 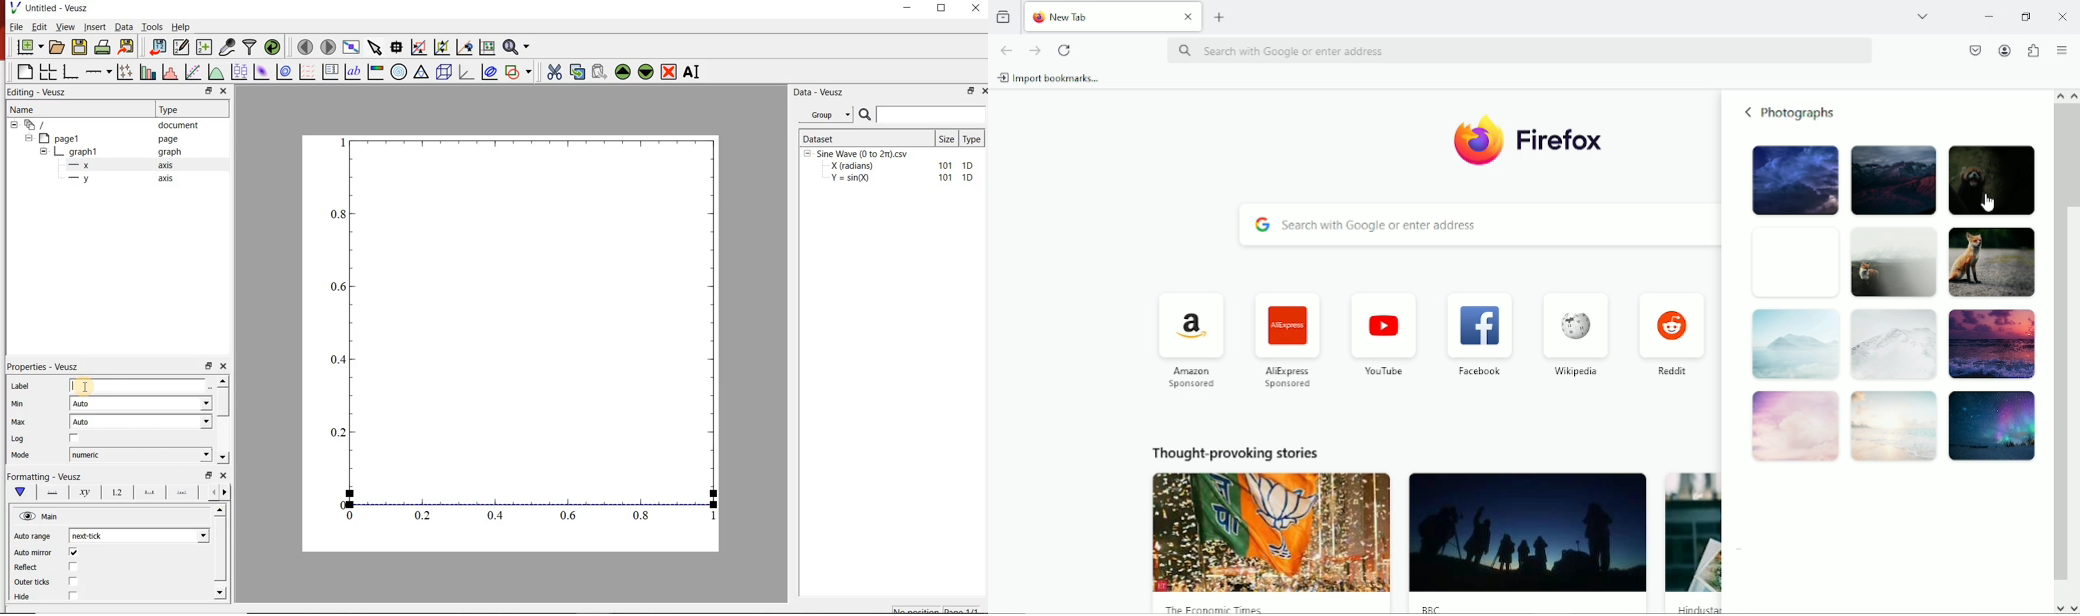 What do you see at coordinates (2033, 49) in the screenshot?
I see `Extensions` at bounding box center [2033, 49].